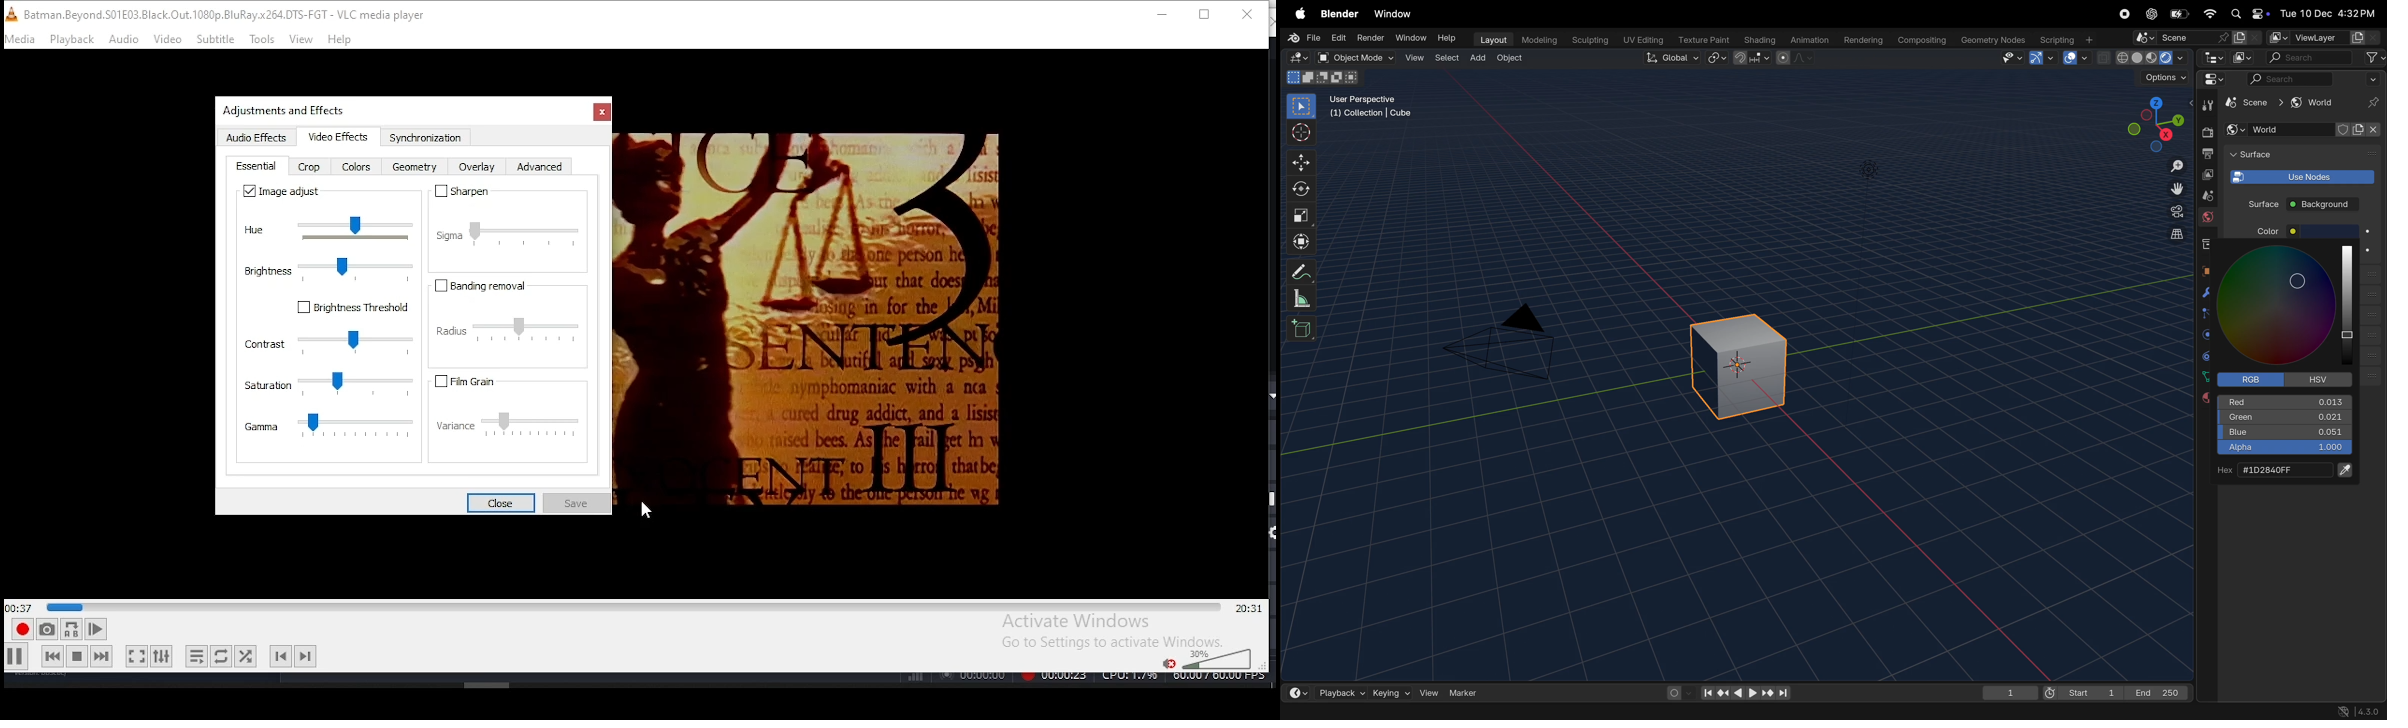 The image size is (2408, 728). Describe the element at coordinates (2171, 235) in the screenshot. I see `orthographic view` at that location.